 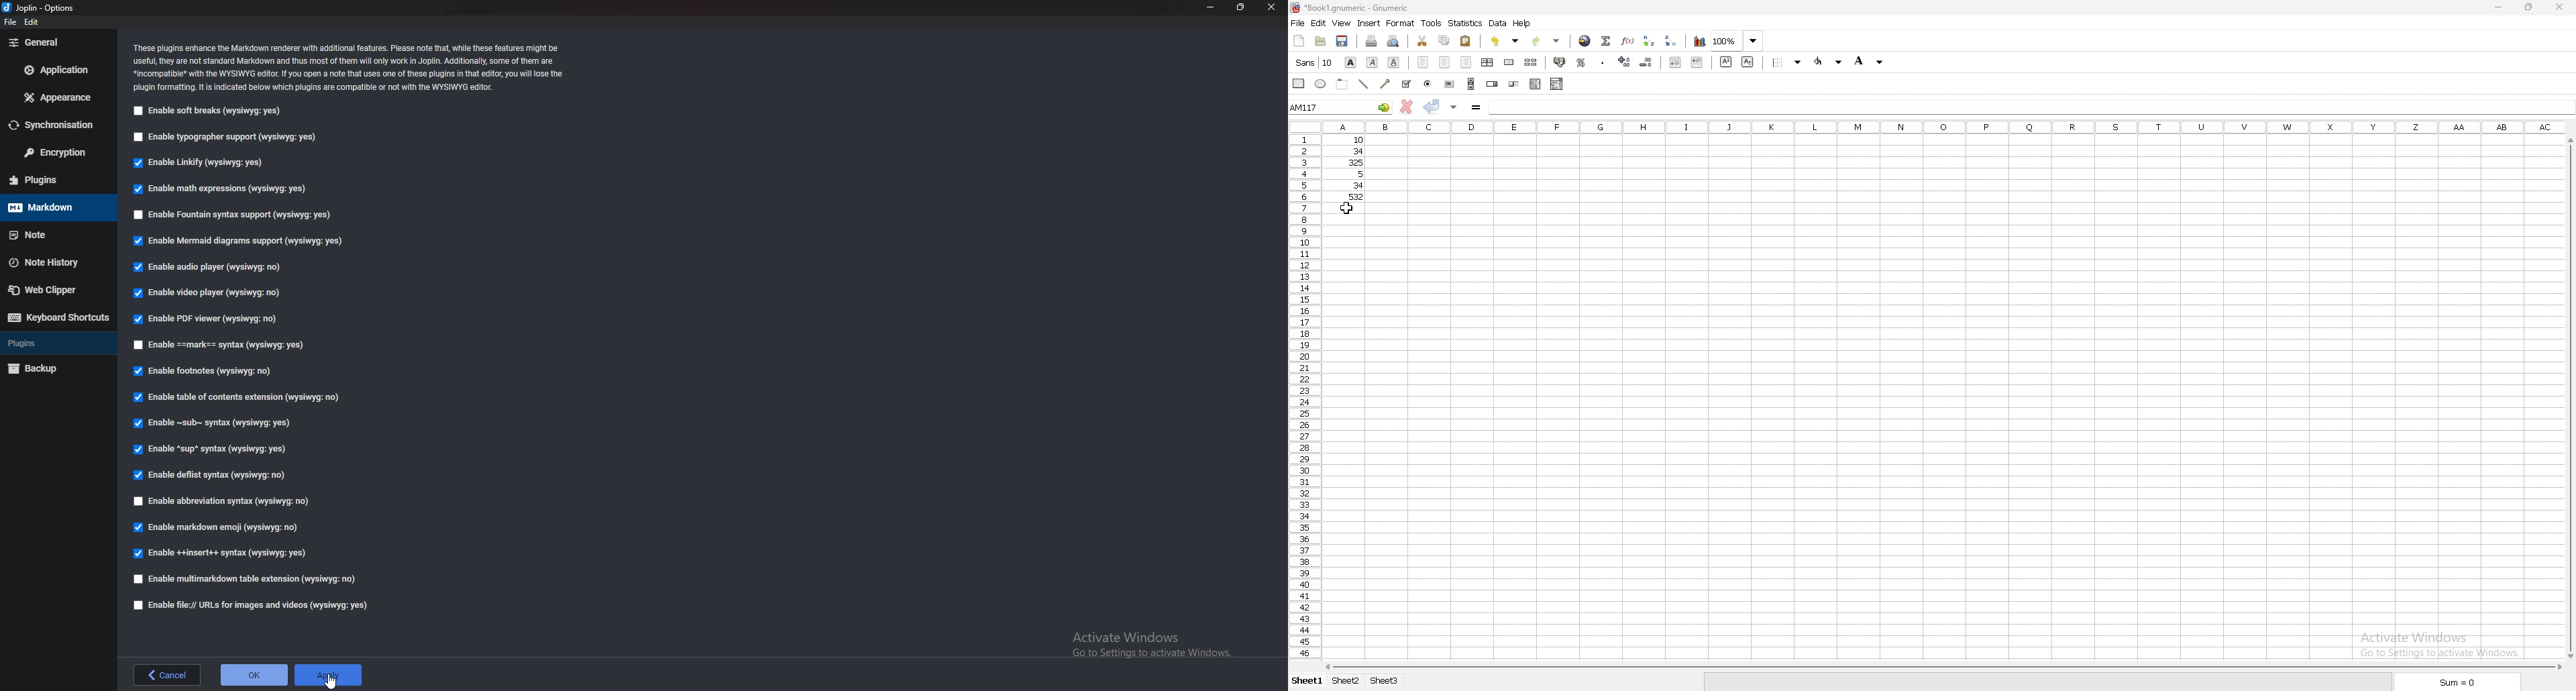 I want to click on note, so click(x=50, y=235).